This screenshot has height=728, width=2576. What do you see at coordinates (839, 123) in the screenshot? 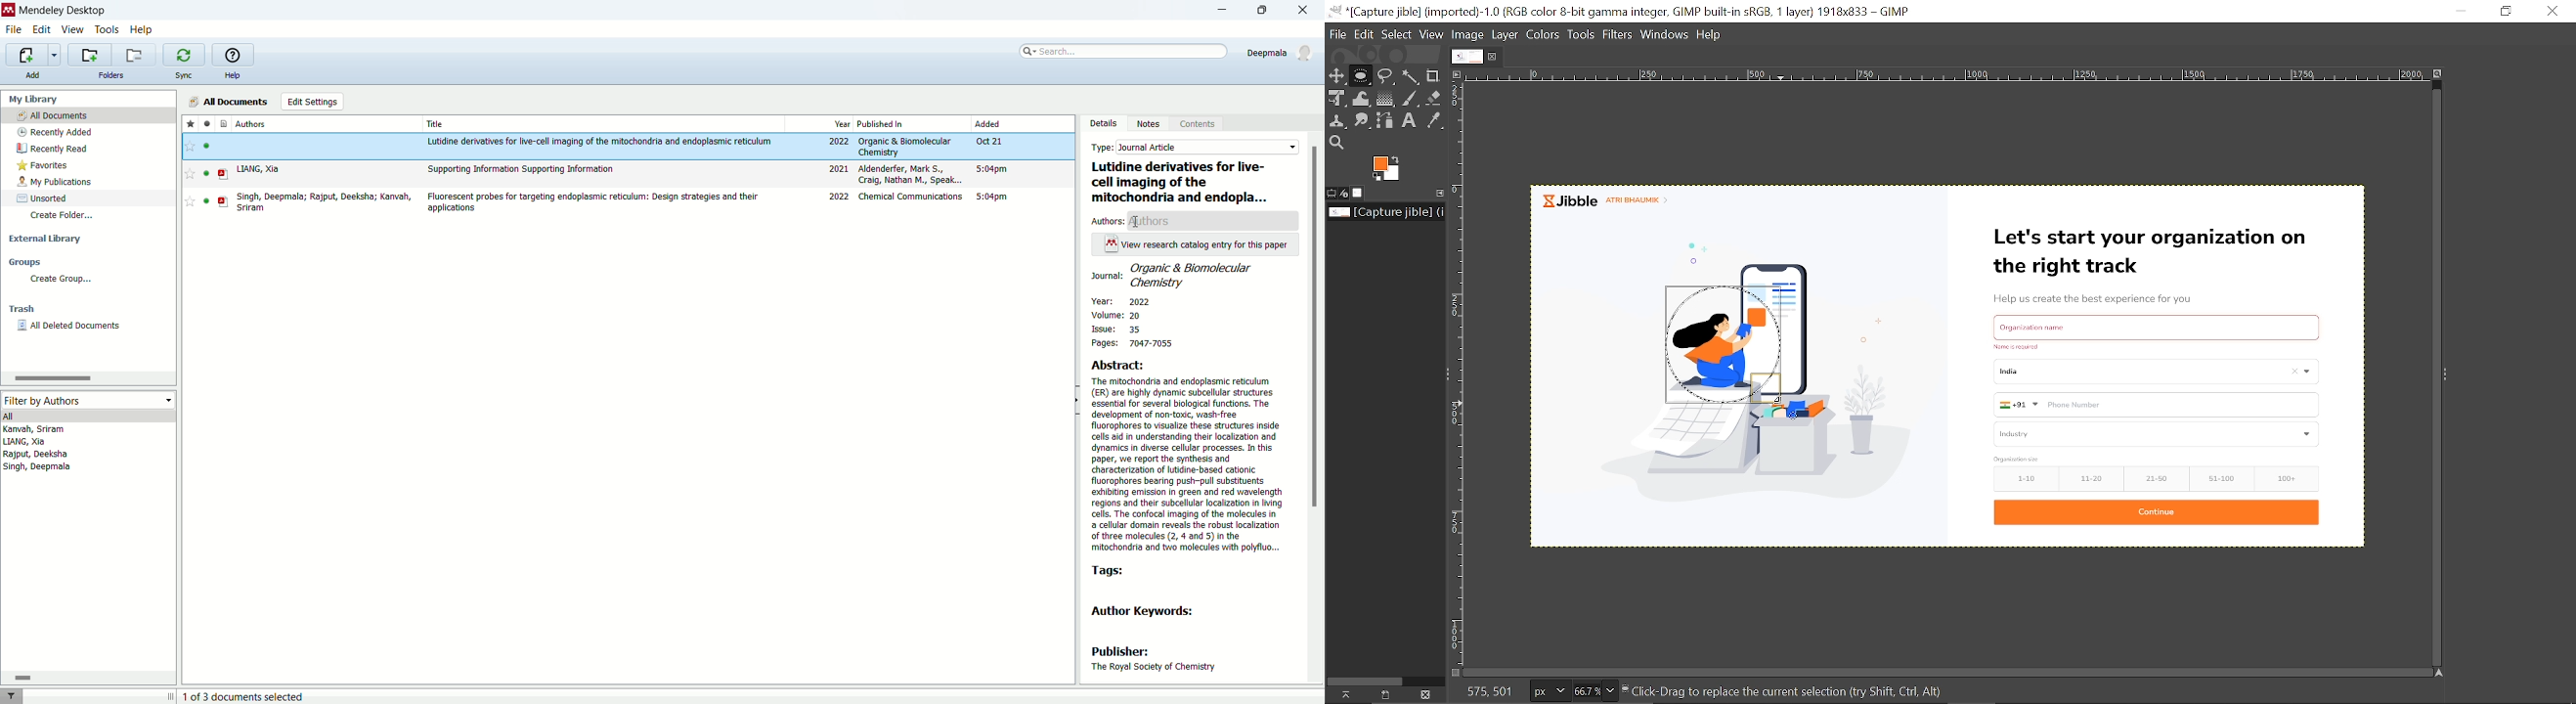
I see `year` at bounding box center [839, 123].